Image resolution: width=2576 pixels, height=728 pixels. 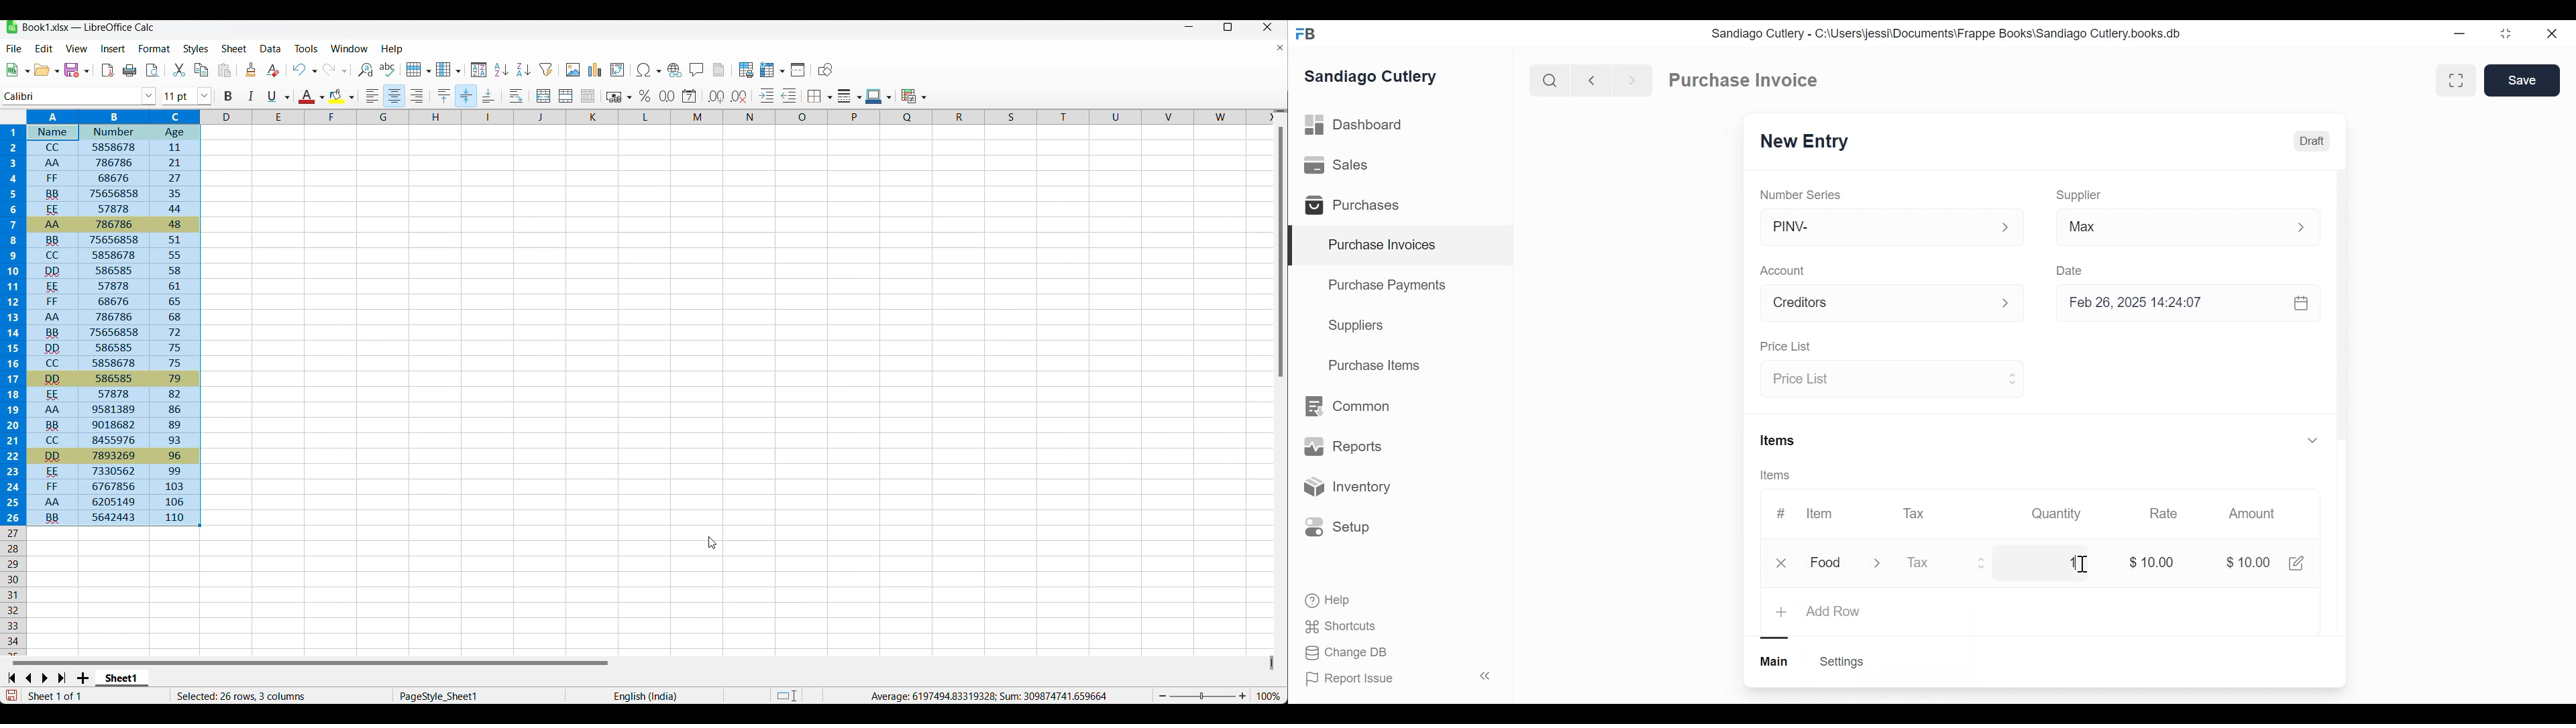 What do you see at coordinates (719, 70) in the screenshot?
I see `Headers and Footers` at bounding box center [719, 70].